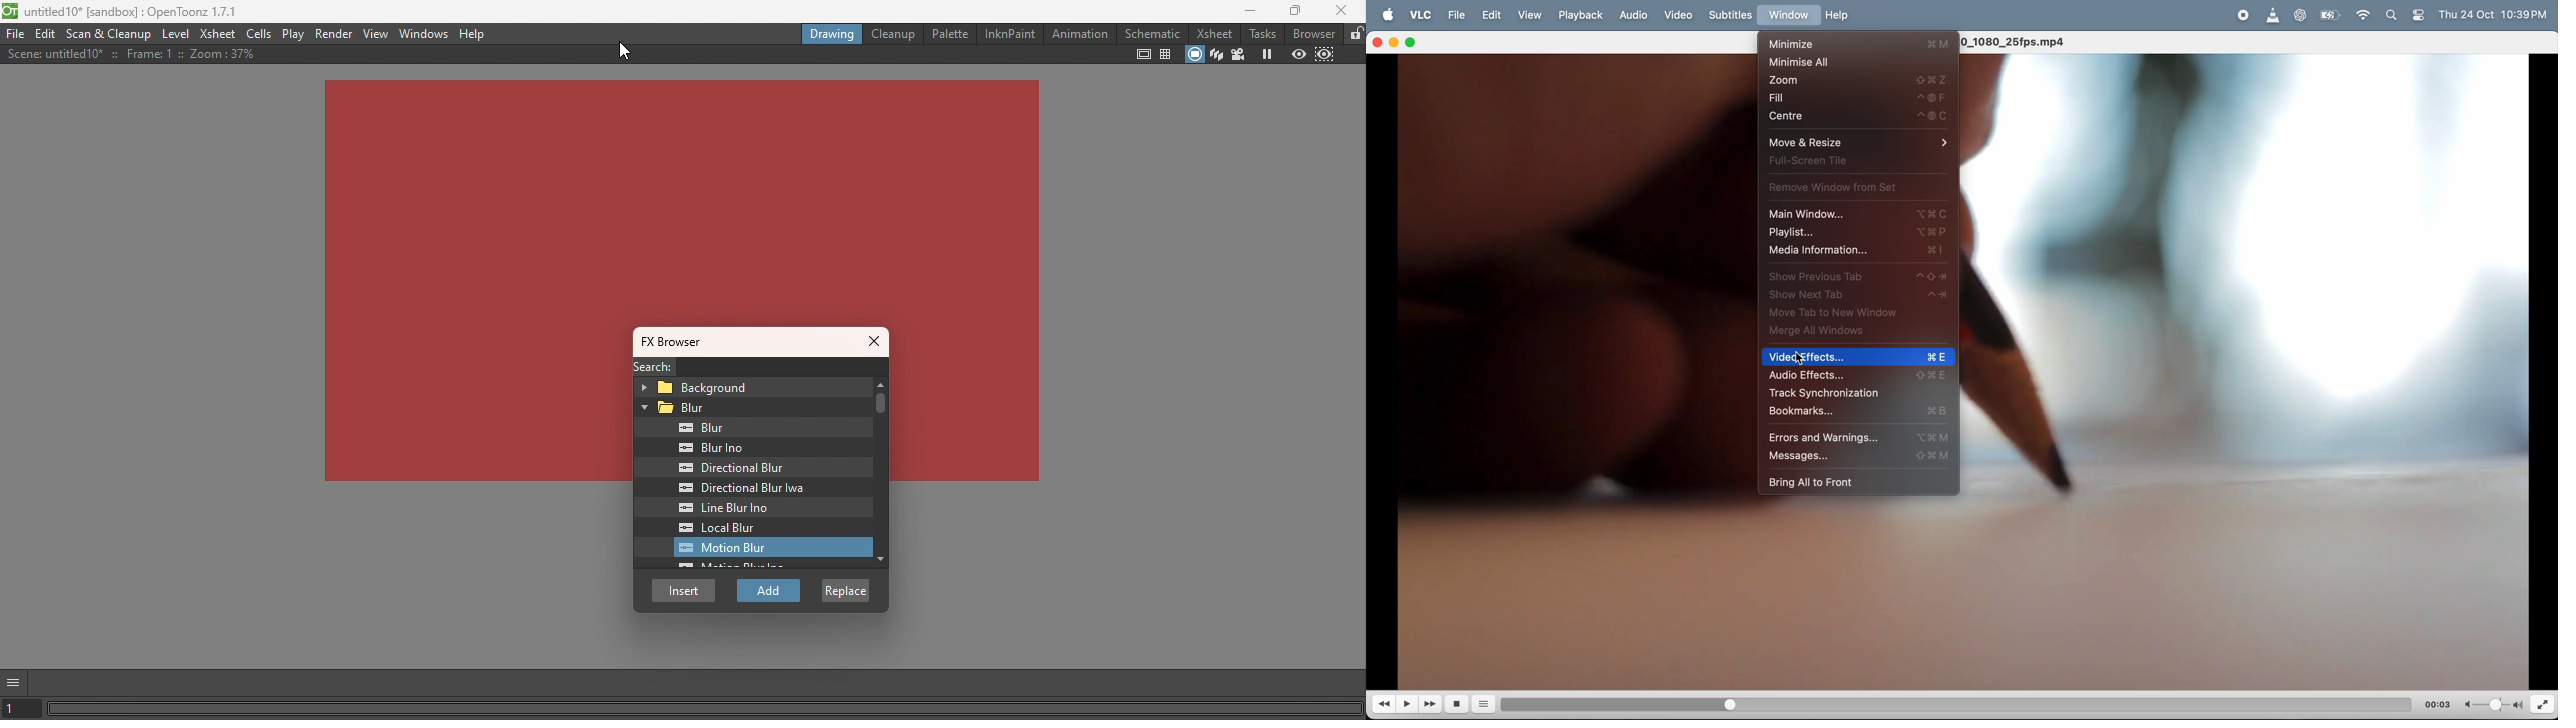 This screenshot has width=2576, height=728. What do you see at coordinates (2243, 15) in the screenshot?
I see `record` at bounding box center [2243, 15].